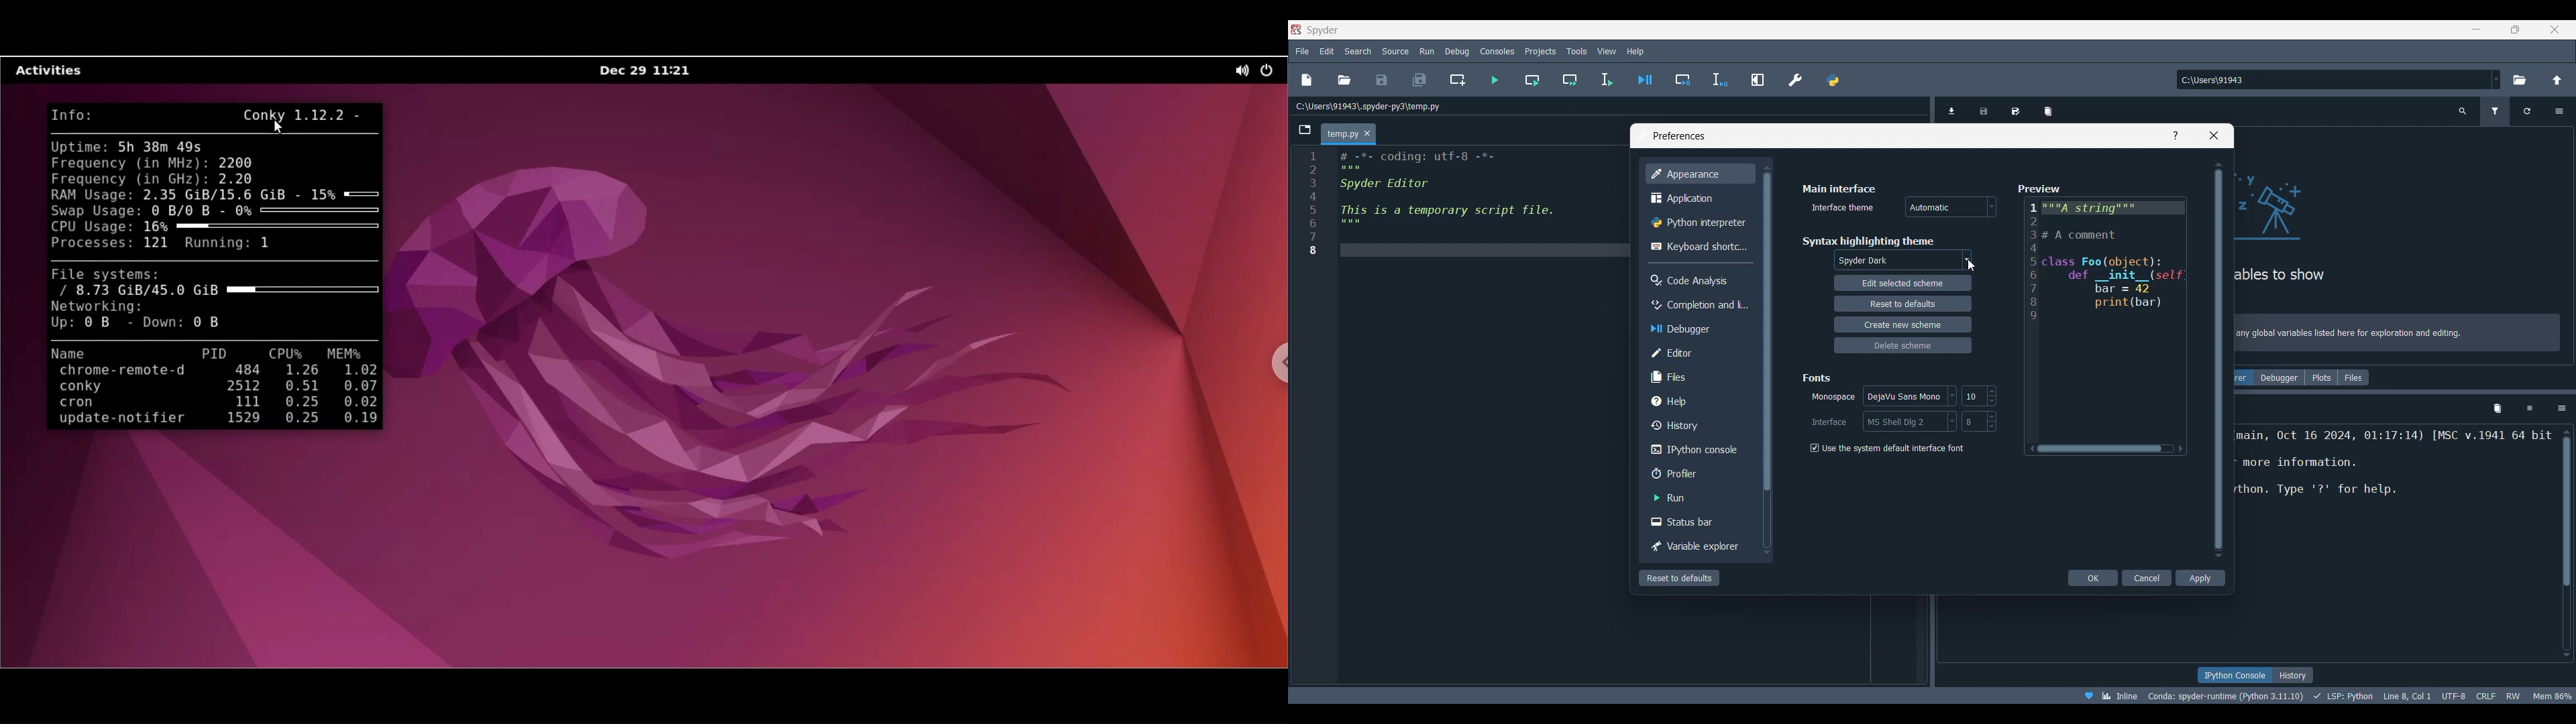 This screenshot has width=2576, height=728. I want to click on Change to parent directory, so click(2557, 80).